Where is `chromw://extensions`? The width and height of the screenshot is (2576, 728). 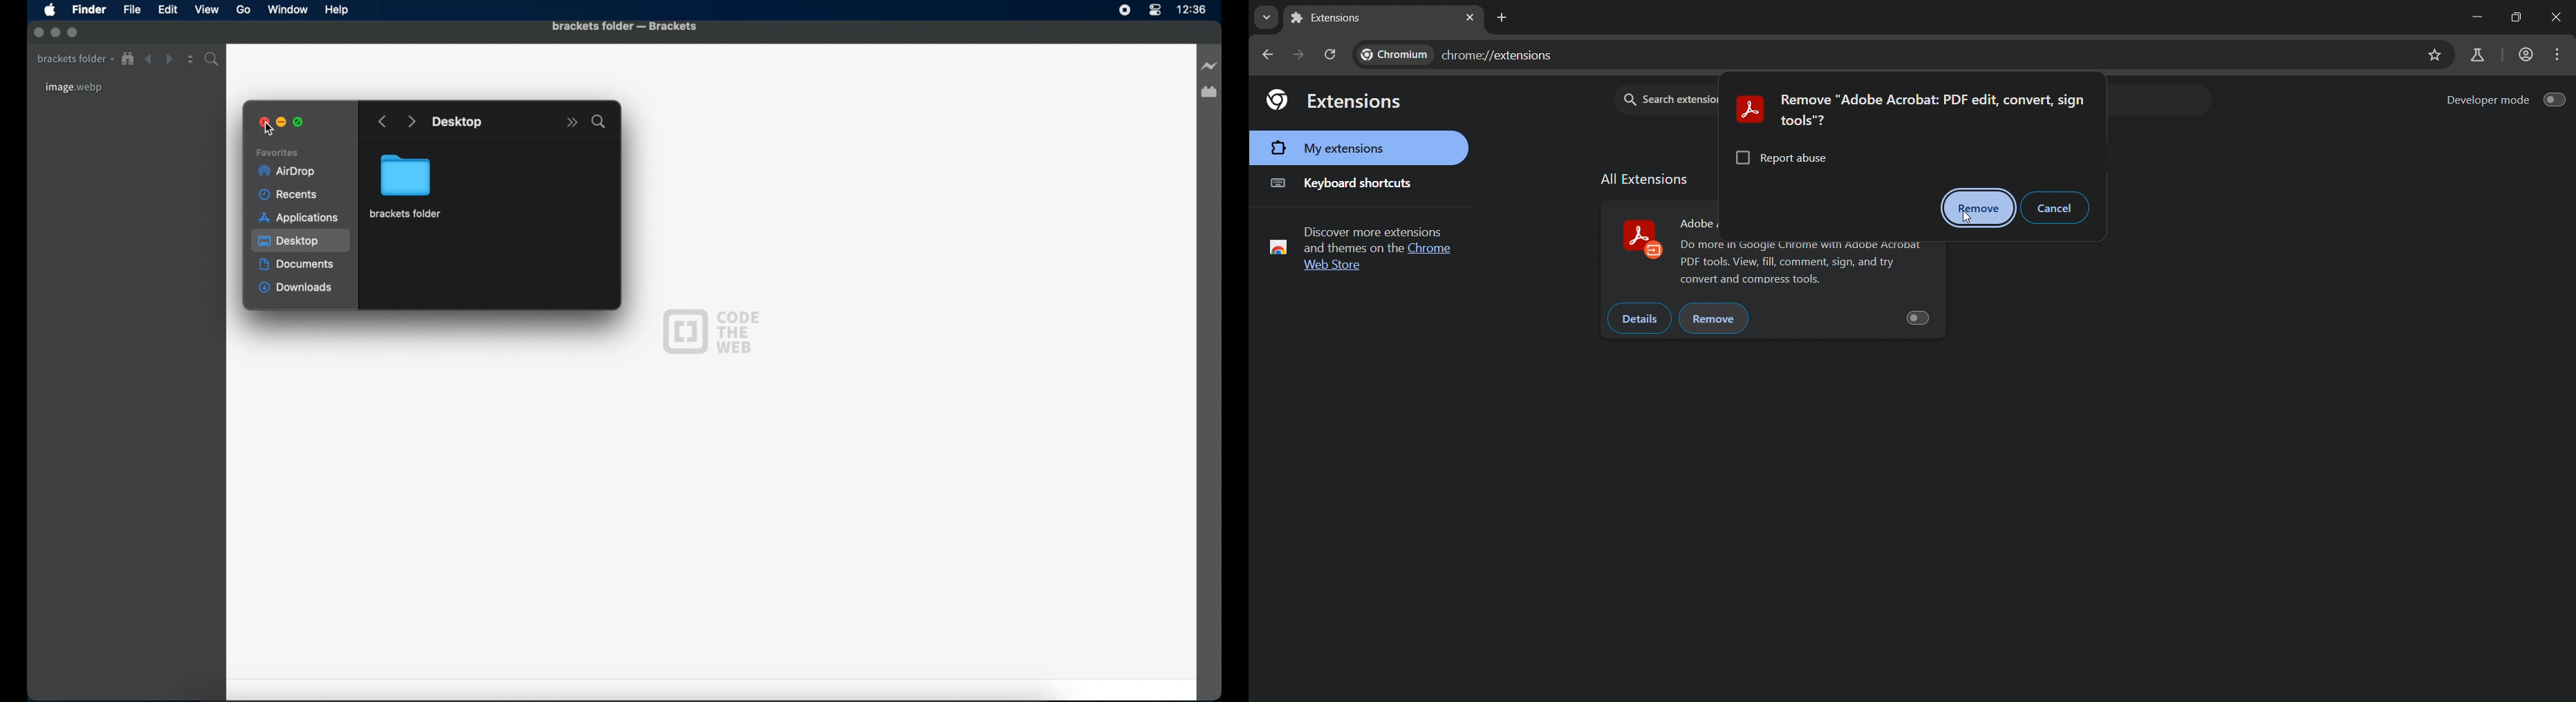
chromw://extensions is located at coordinates (1462, 53).